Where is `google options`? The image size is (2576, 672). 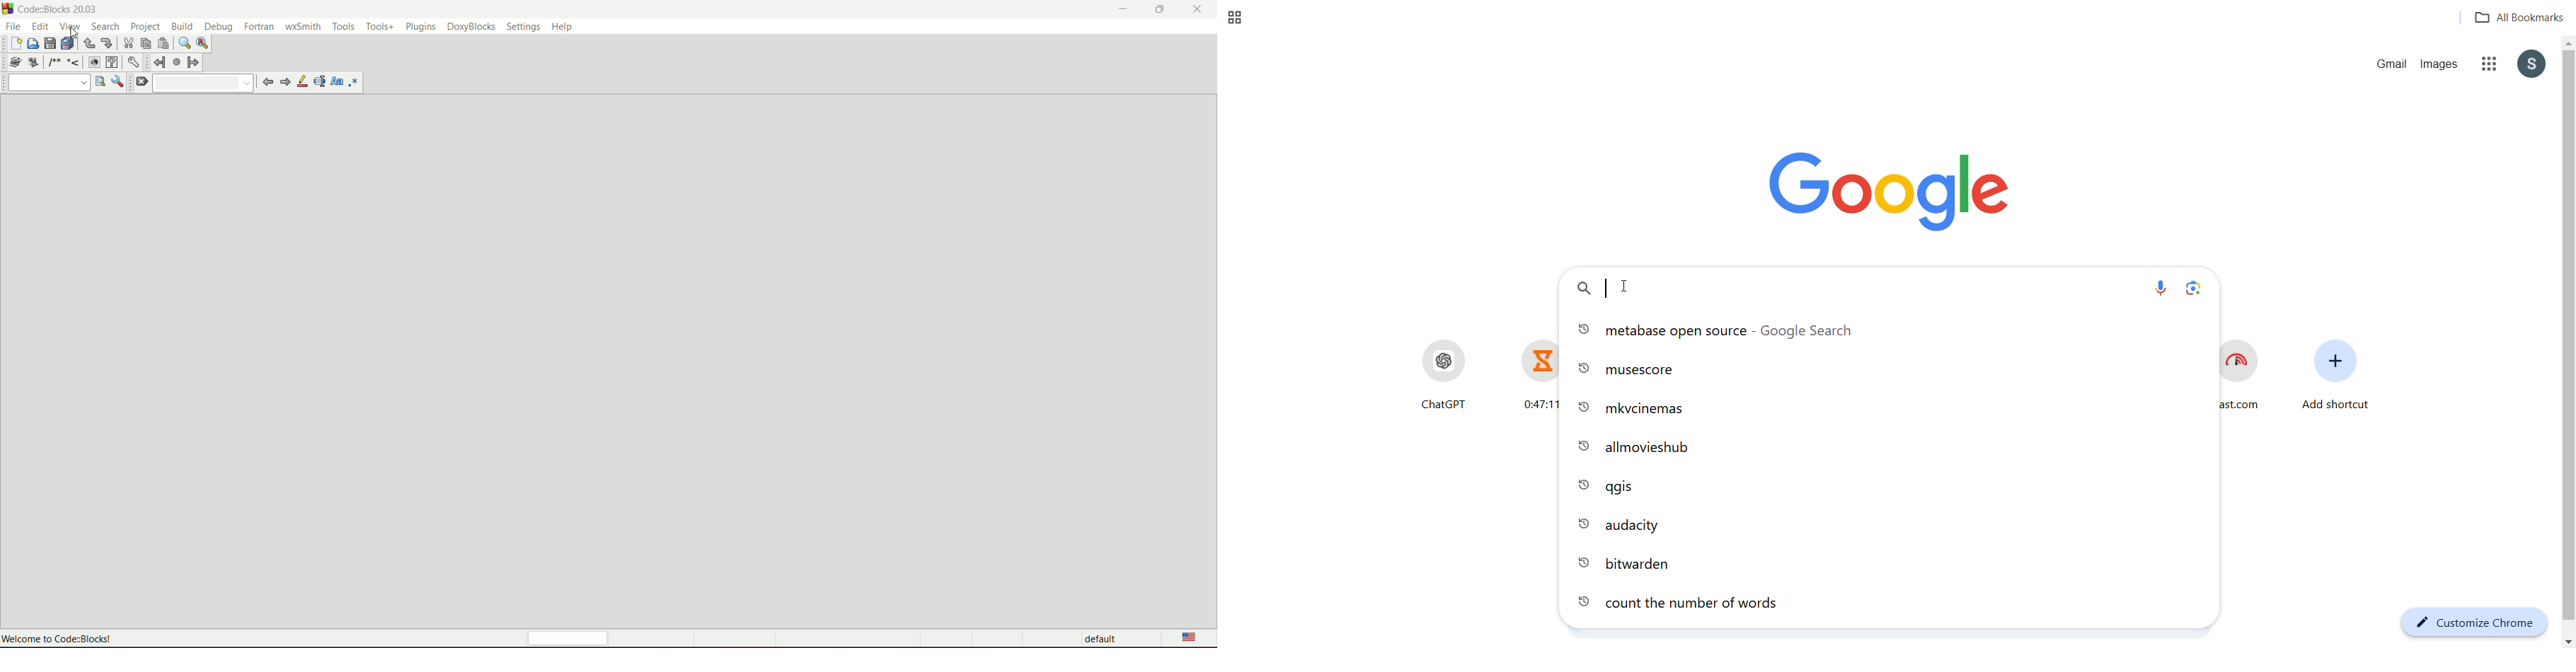
google options is located at coordinates (2488, 65).